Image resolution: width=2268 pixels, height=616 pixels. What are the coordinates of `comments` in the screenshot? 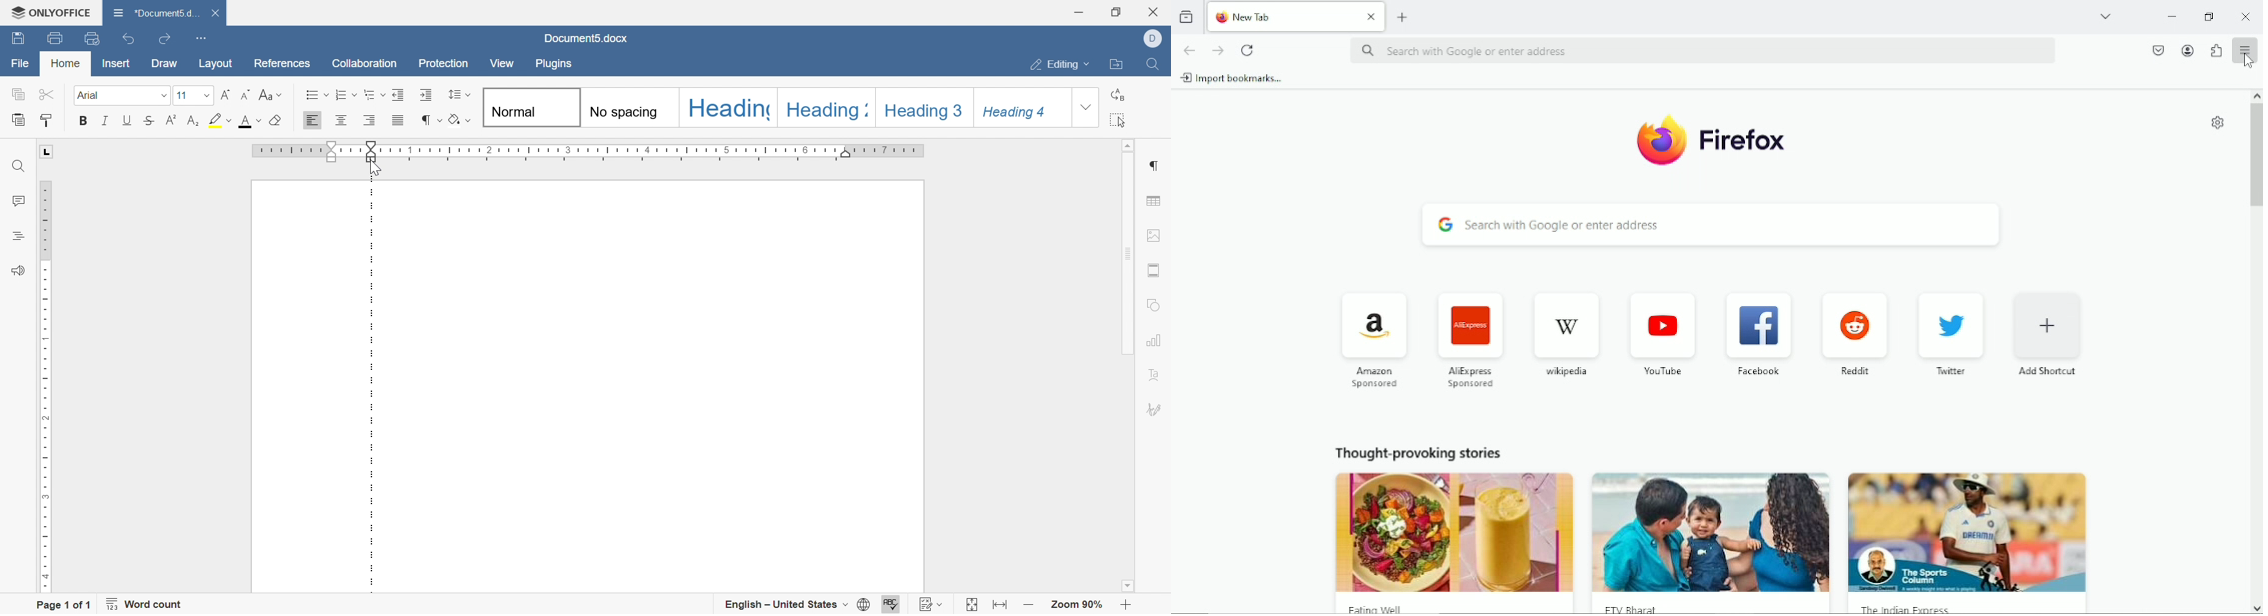 It's located at (18, 200).